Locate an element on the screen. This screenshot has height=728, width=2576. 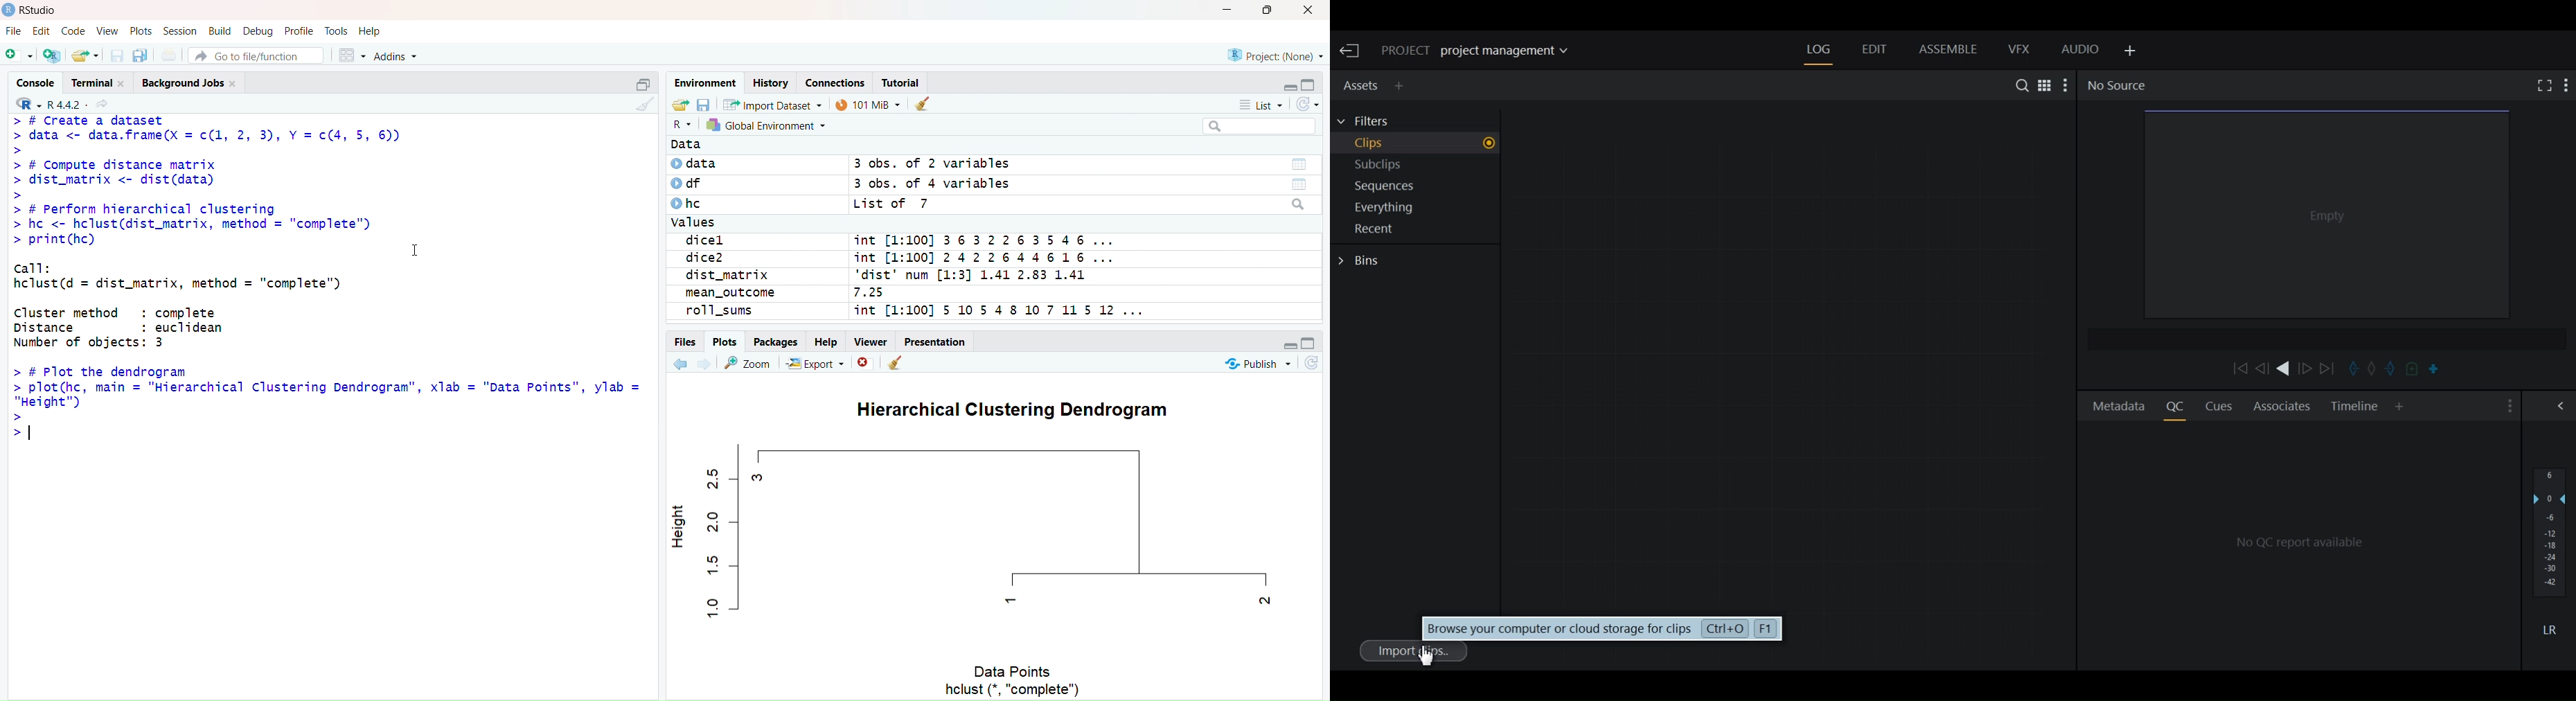
Console is located at coordinates (31, 83).